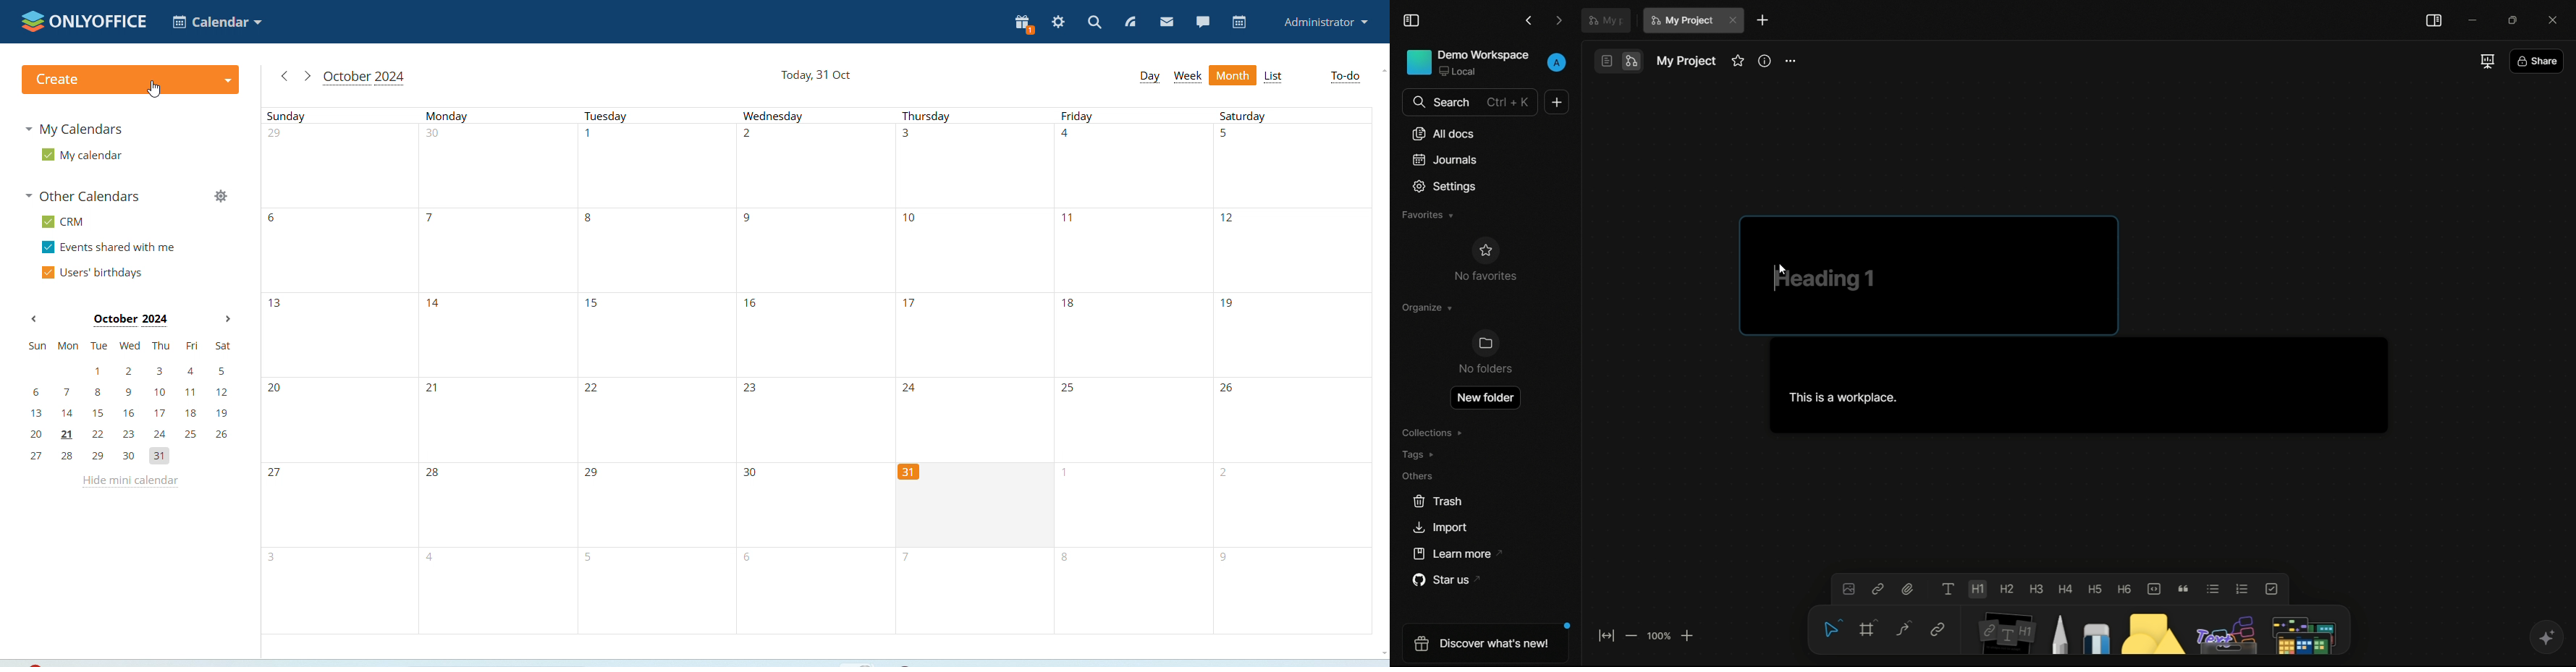  Describe the element at coordinates (1437, 580) in the screenshot. I see `star us` at that location.